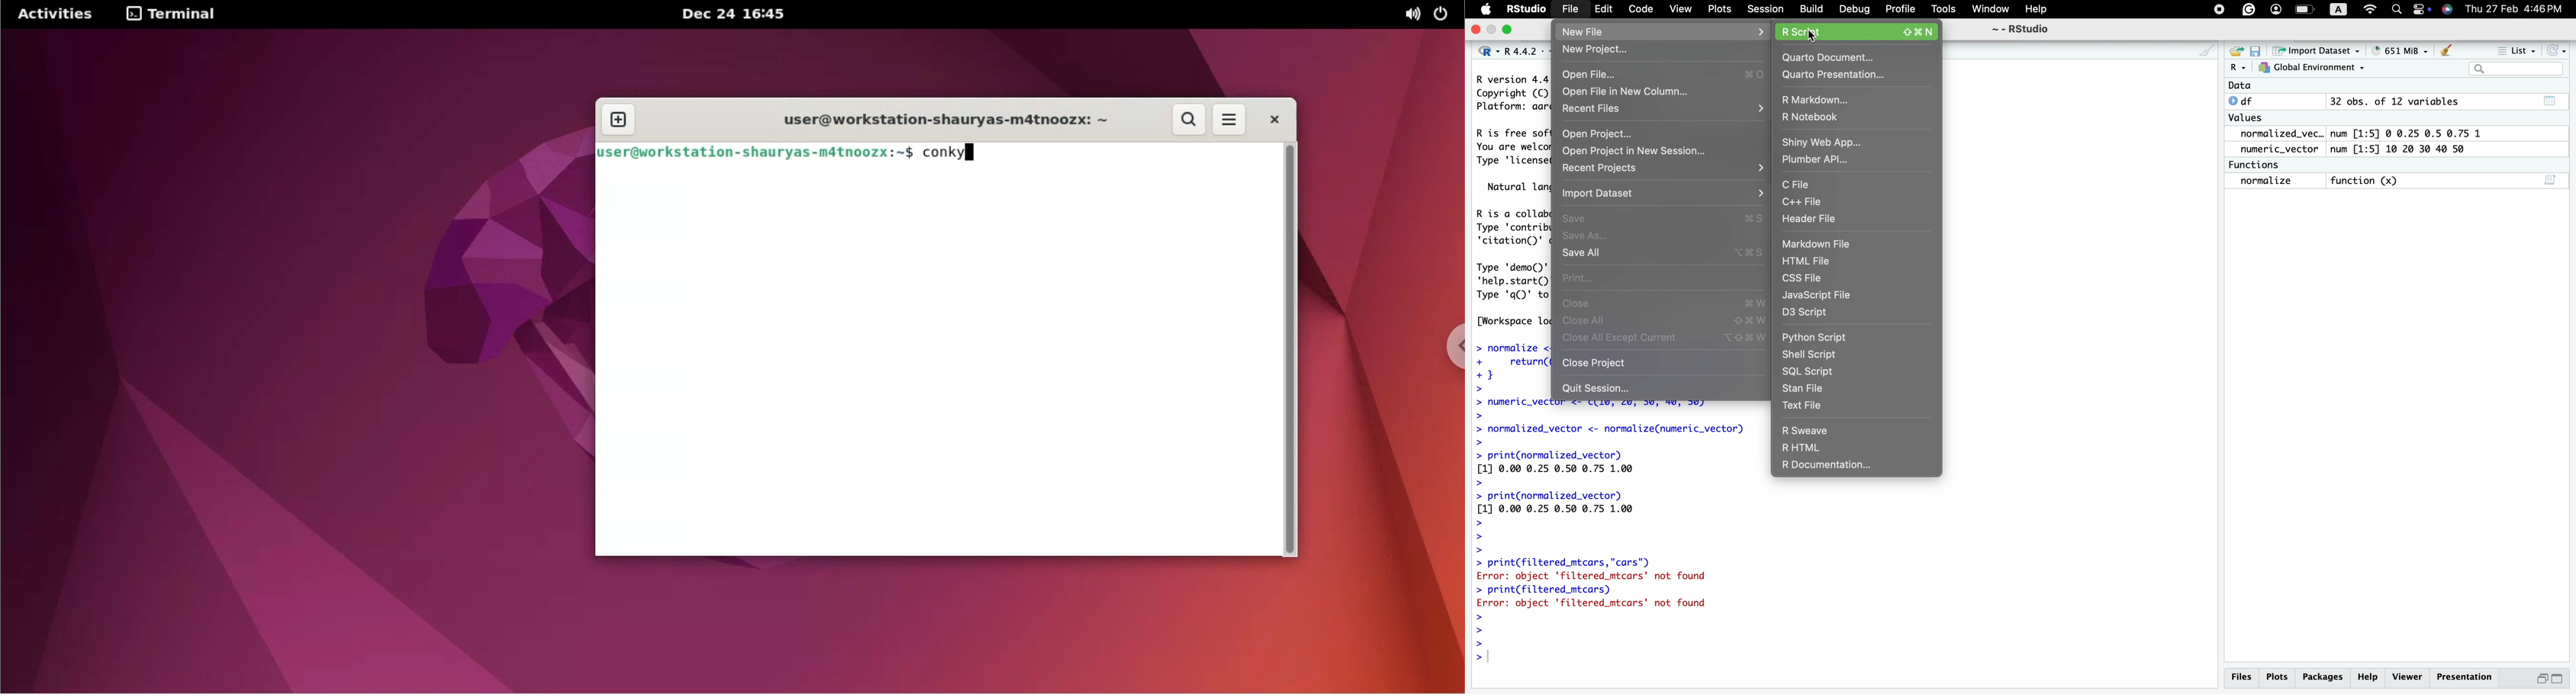 The image size is (2576, 700). I want to click on Edit, so click(1601, 10).